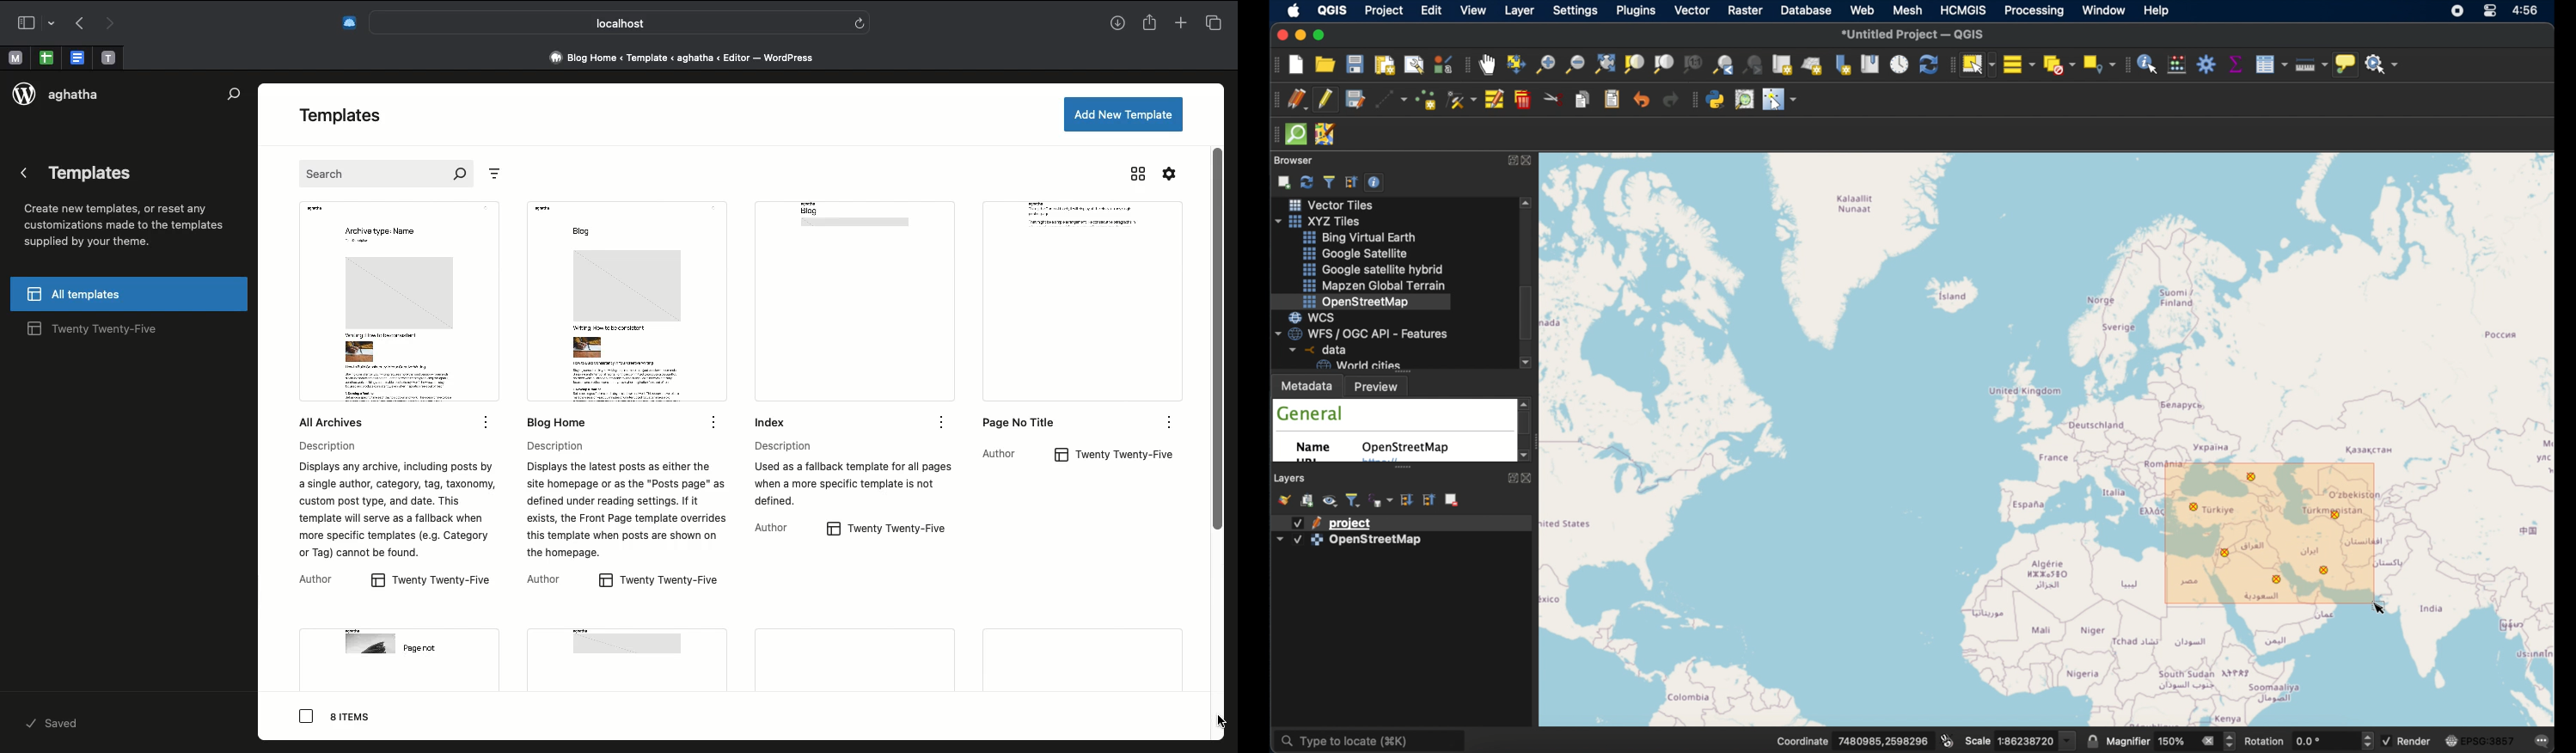  What do you see at coordinates (680, 57) in the screenshot?
I see `Address` at bounding box center [680, 57].